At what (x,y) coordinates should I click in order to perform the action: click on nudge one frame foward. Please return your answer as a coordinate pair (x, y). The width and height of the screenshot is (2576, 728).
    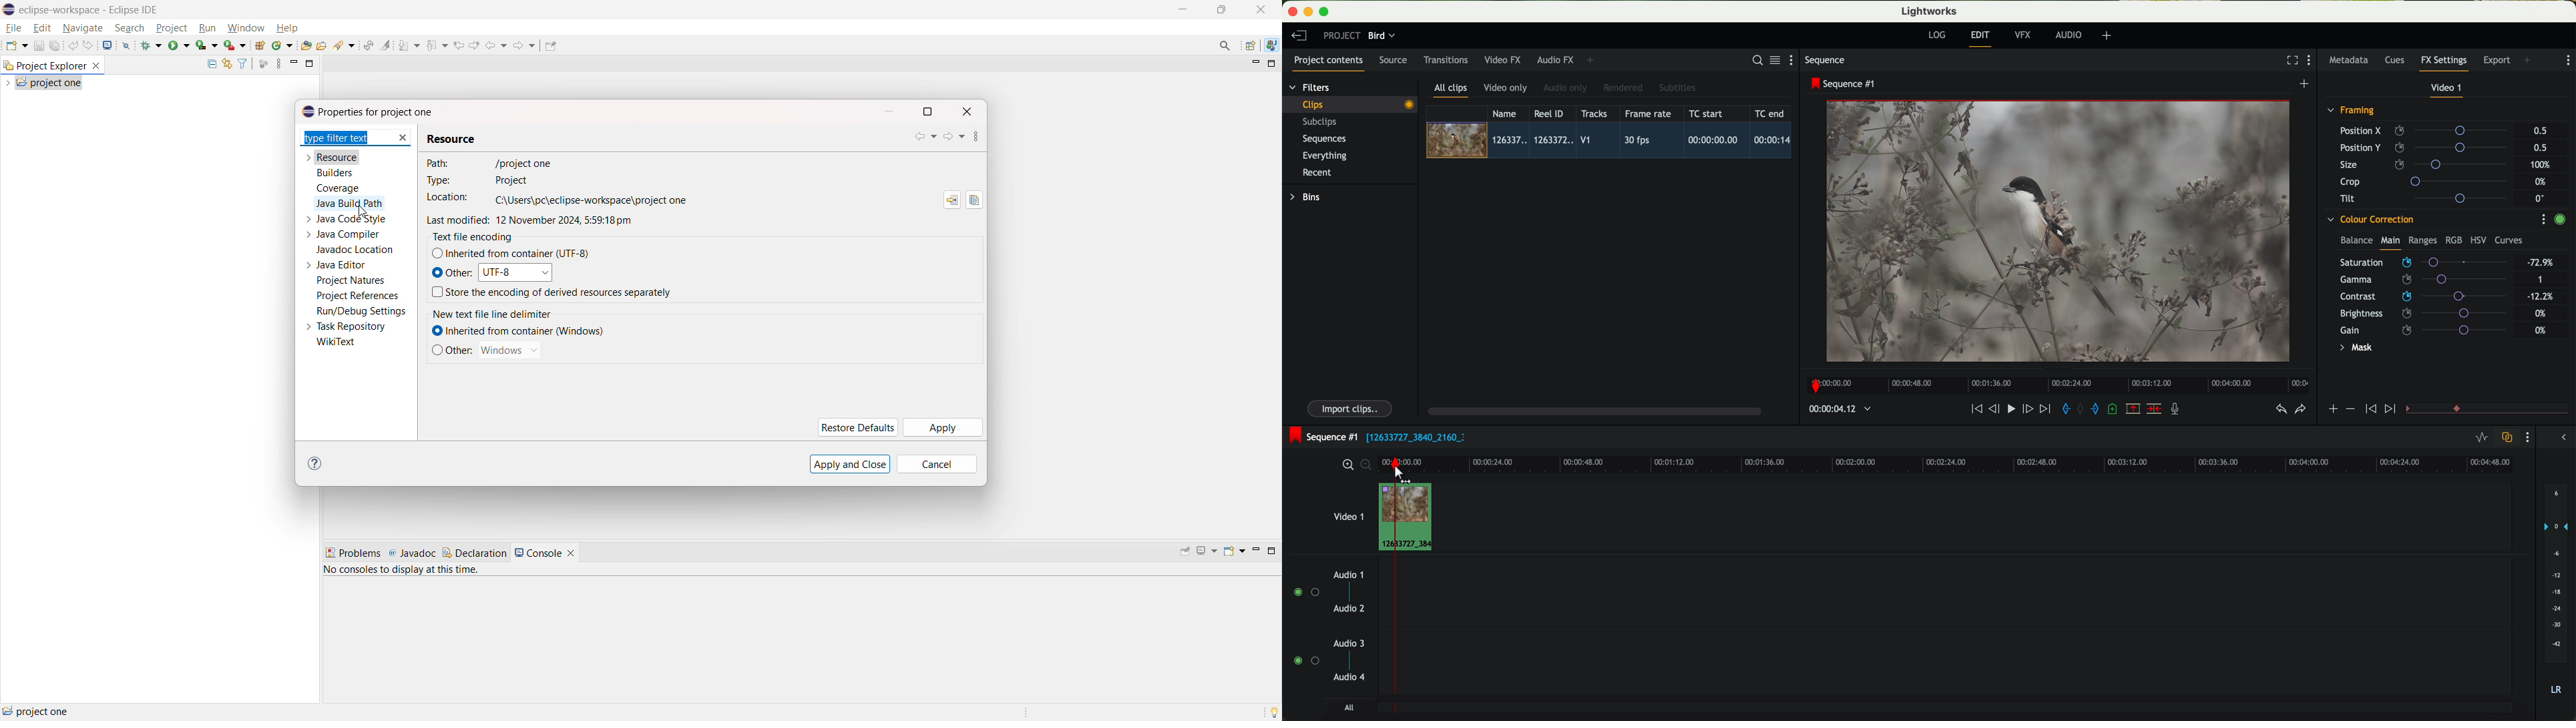
    Looking at the image, I should click on (2029, 409).